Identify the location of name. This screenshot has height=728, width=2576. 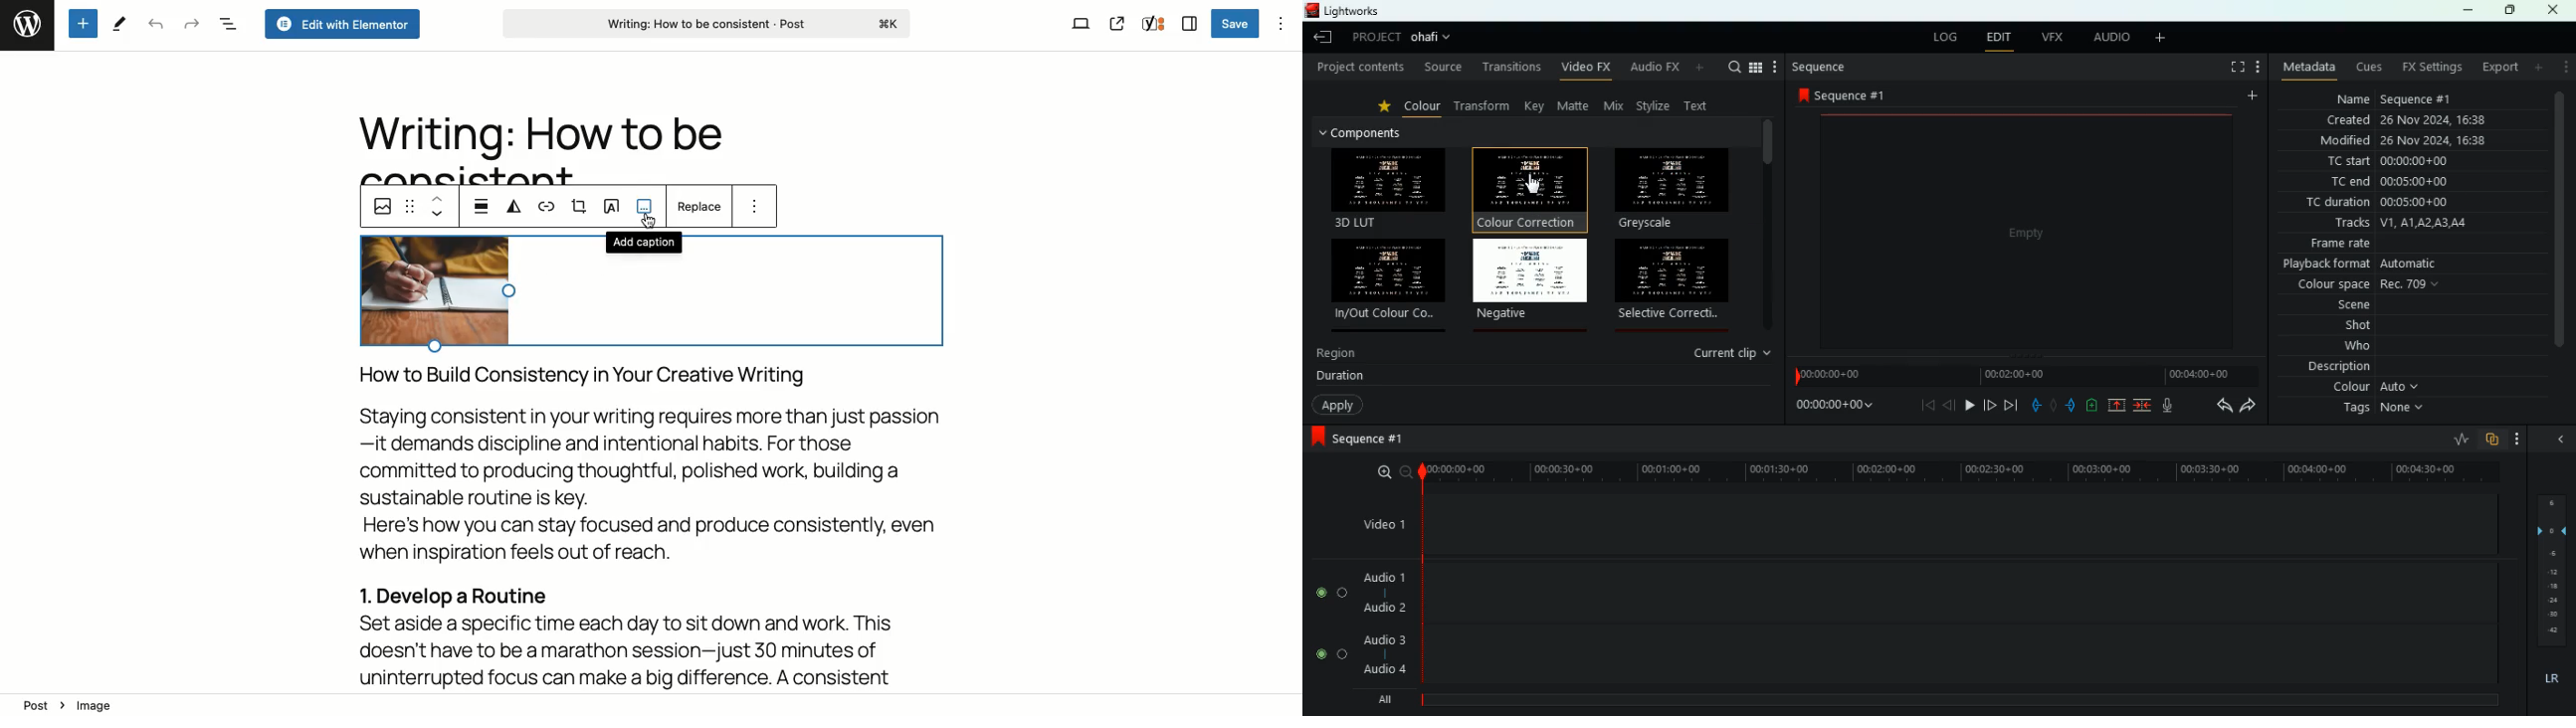
(2406, 98).